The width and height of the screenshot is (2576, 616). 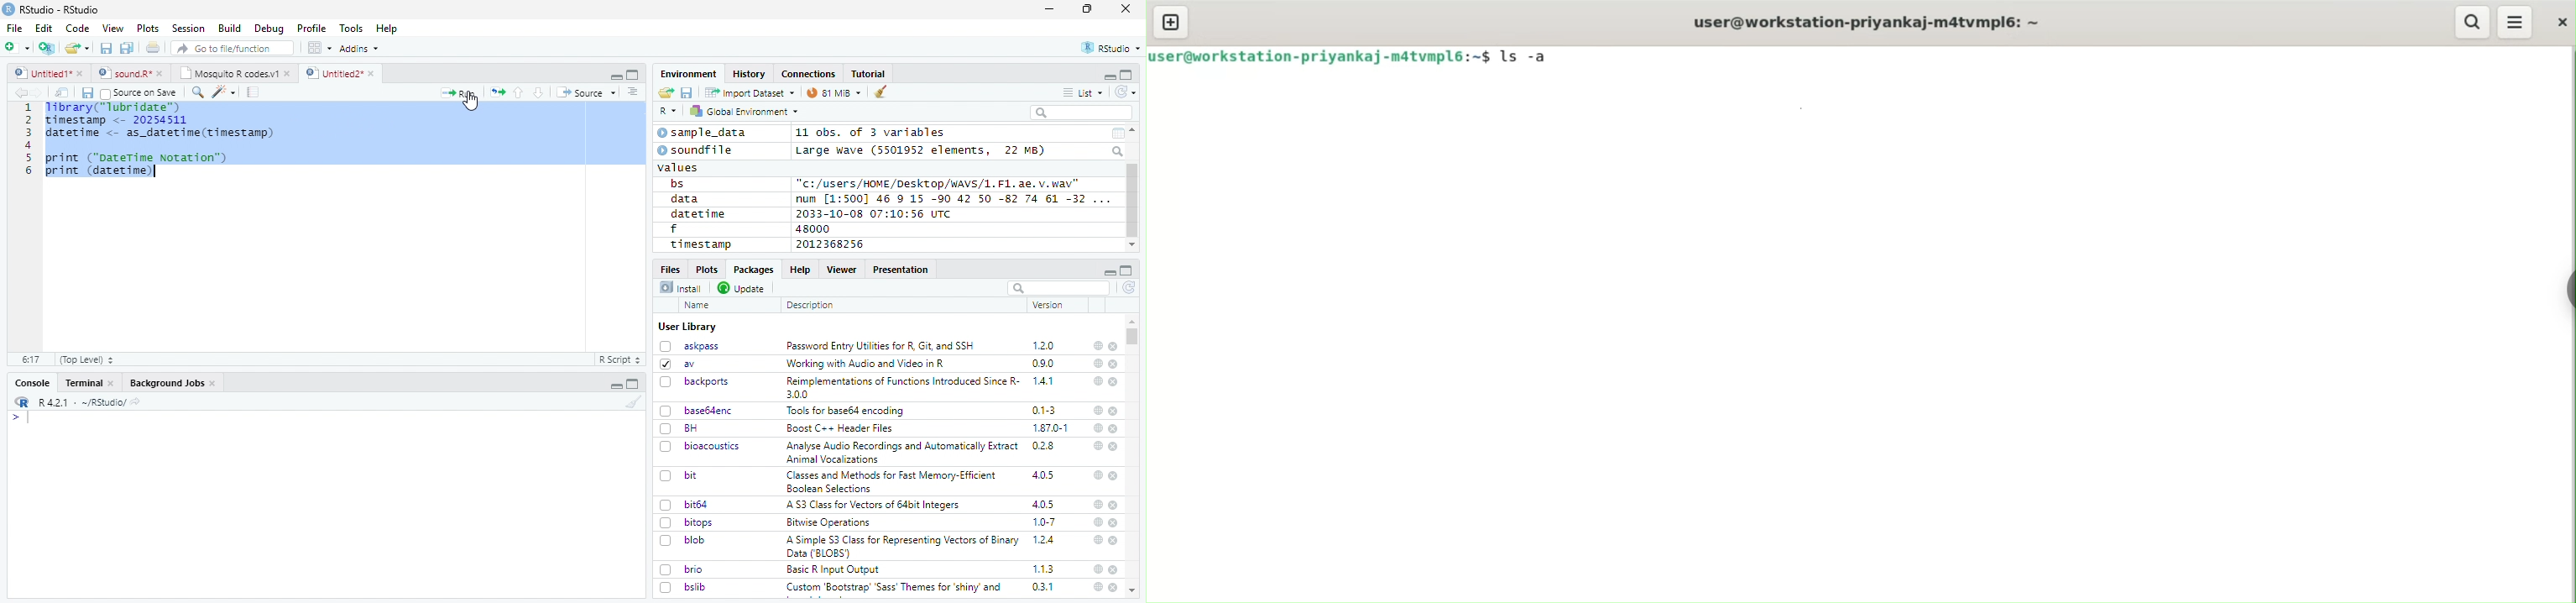 What do you see at coordinates (830, 522) in the screenshot?
I see `Bitwise Operations` at bounding box center [830, 522].